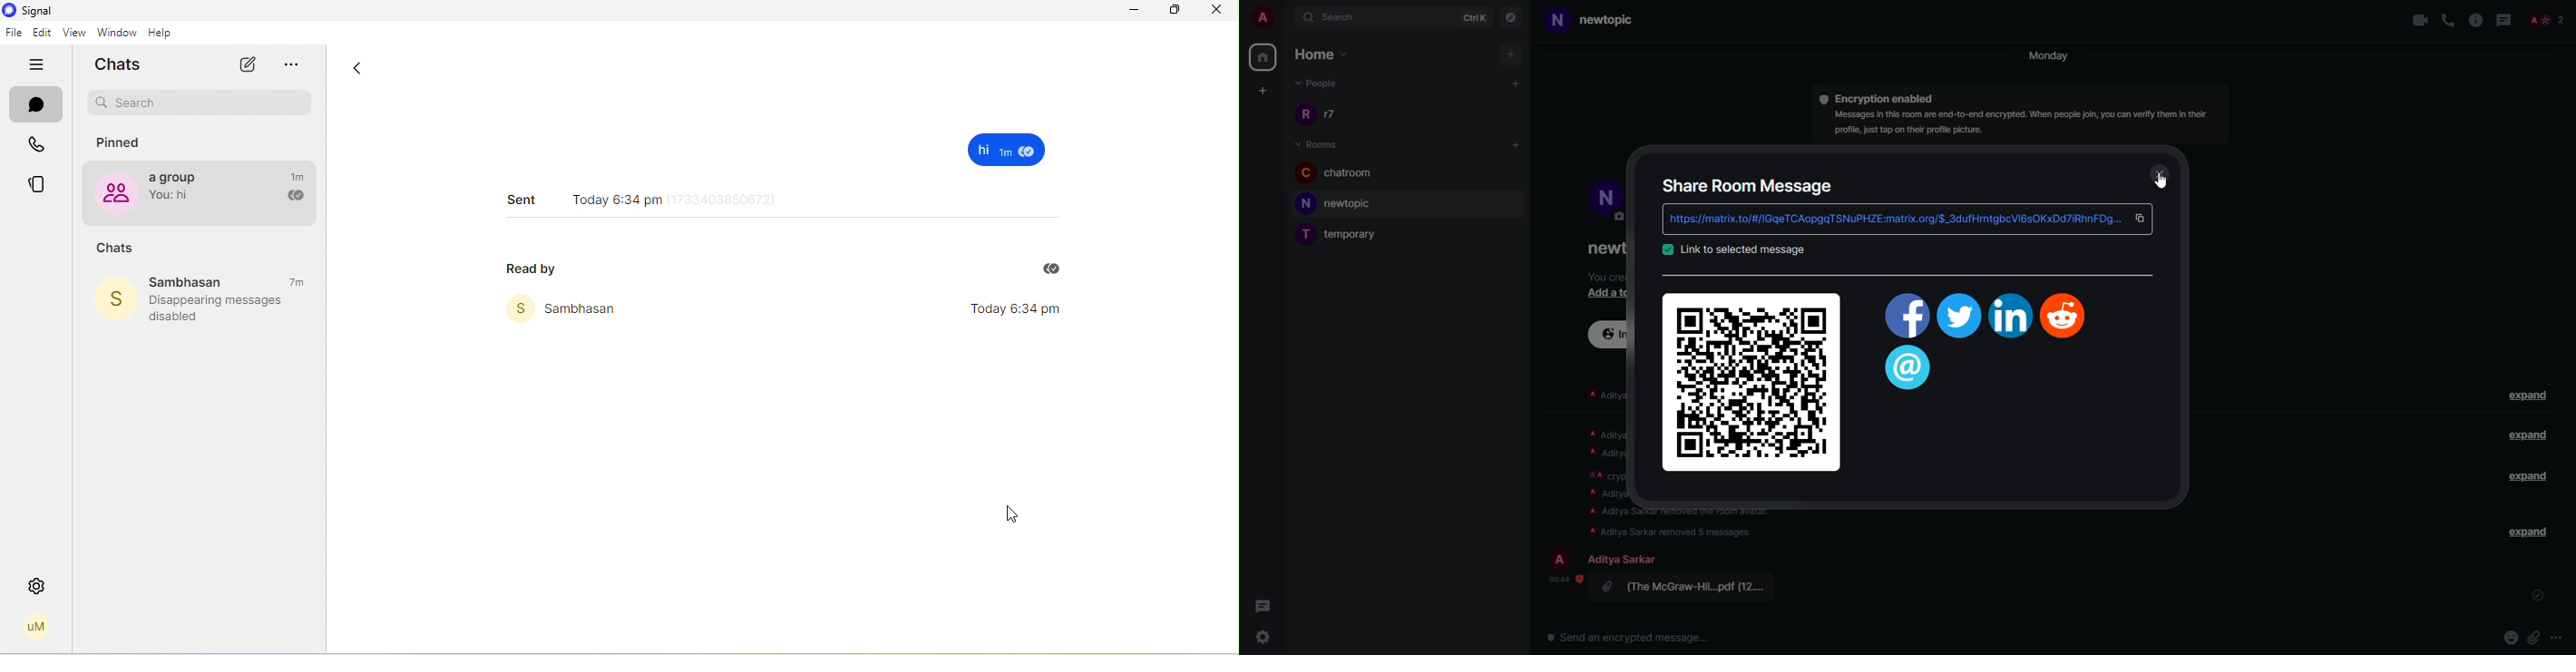 This screenshot has width=2576, height=672. What do you see at coordinates (1263, 17) in the screenshot?
I see `account` at bounding box center [1263, 17].